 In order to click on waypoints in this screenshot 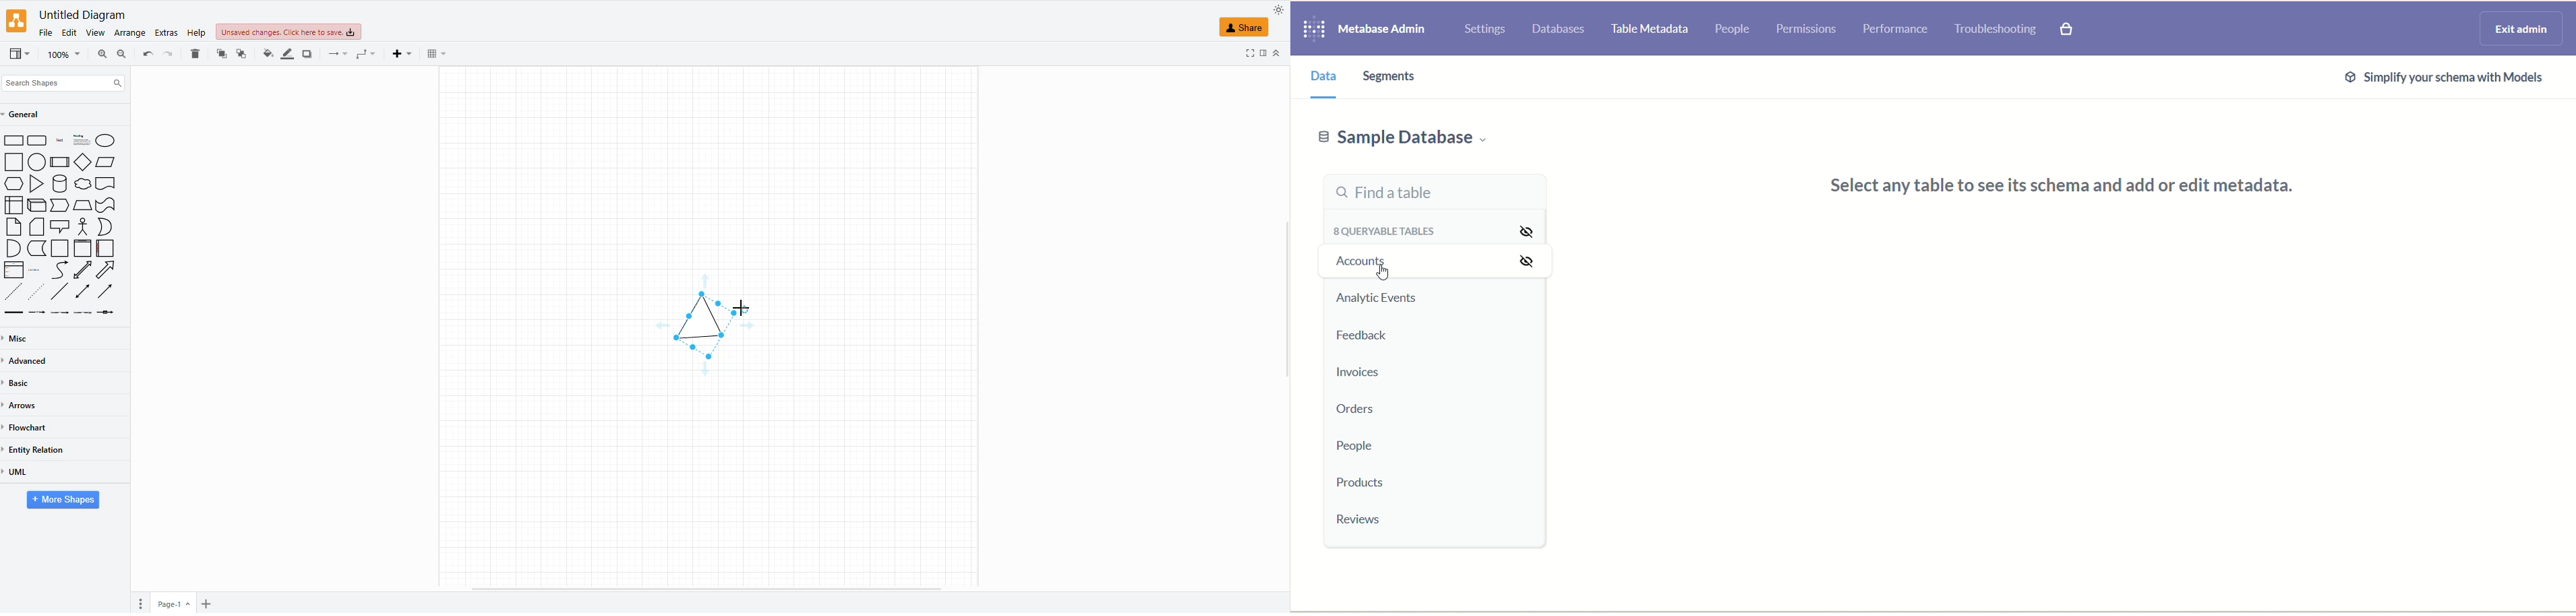, I will do `click(364, 56)`.